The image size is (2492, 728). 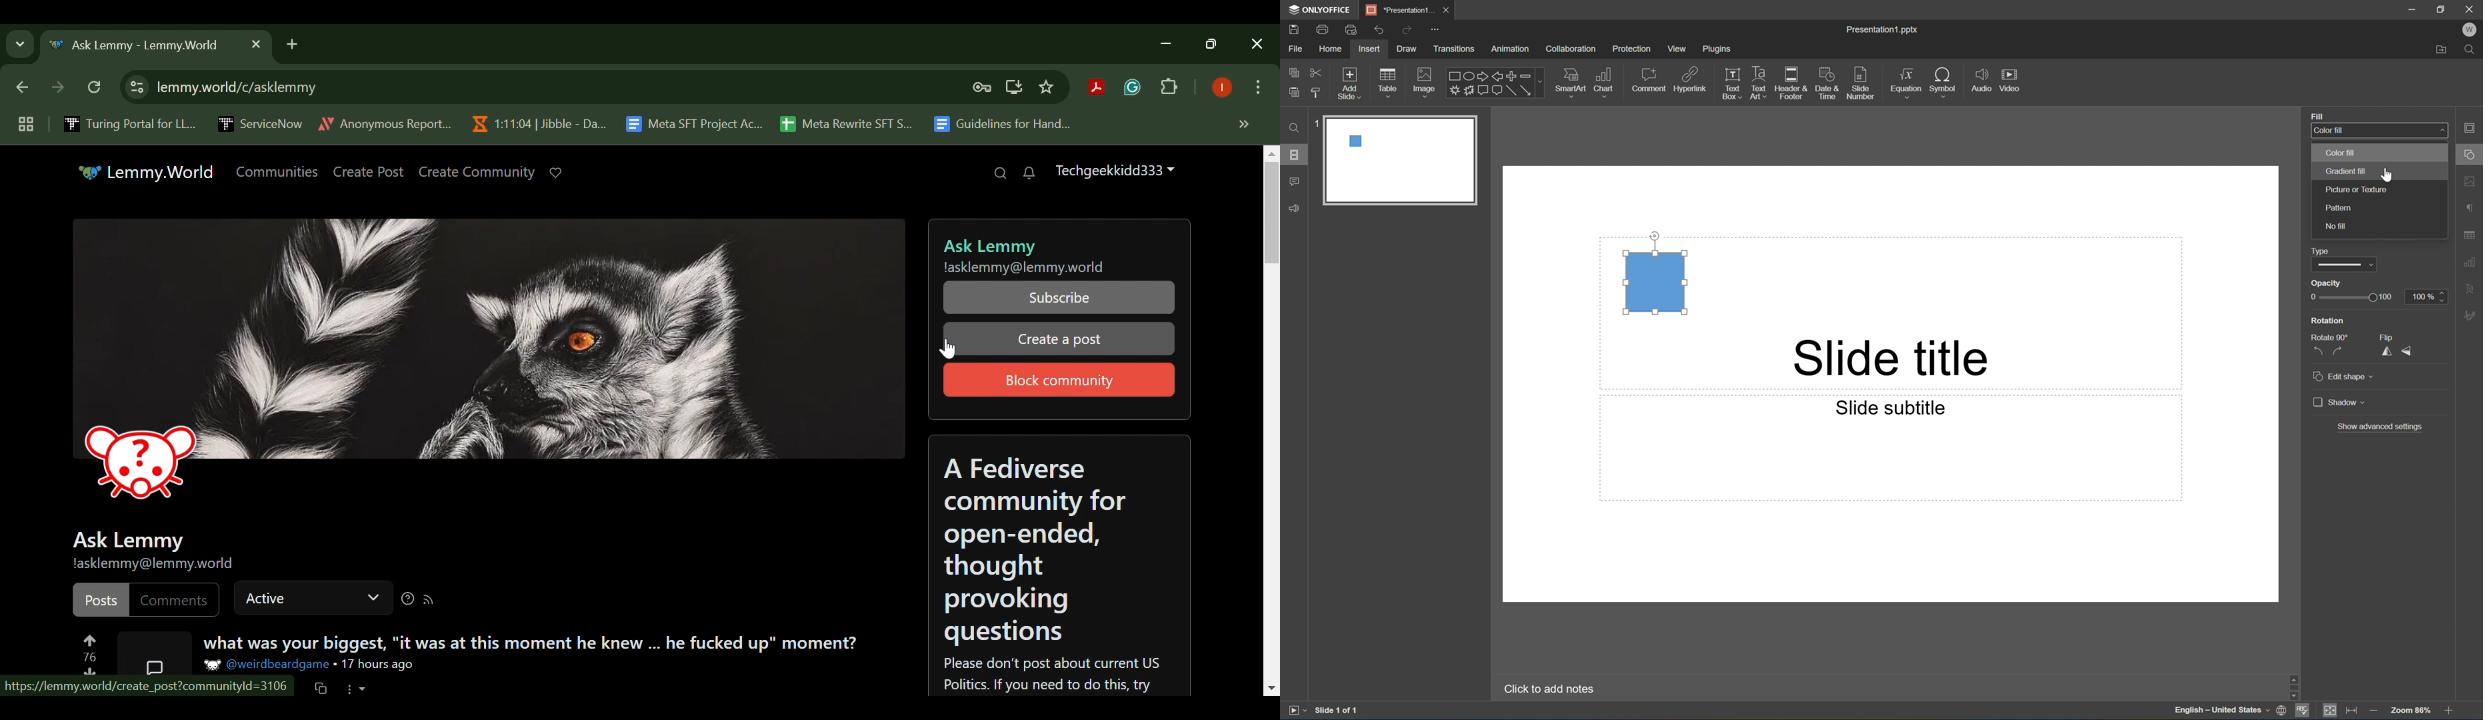 What do you see at coordinates (2339, 402) in the screenshot?
I see `Shadow` at bounding box center [2339, 402].